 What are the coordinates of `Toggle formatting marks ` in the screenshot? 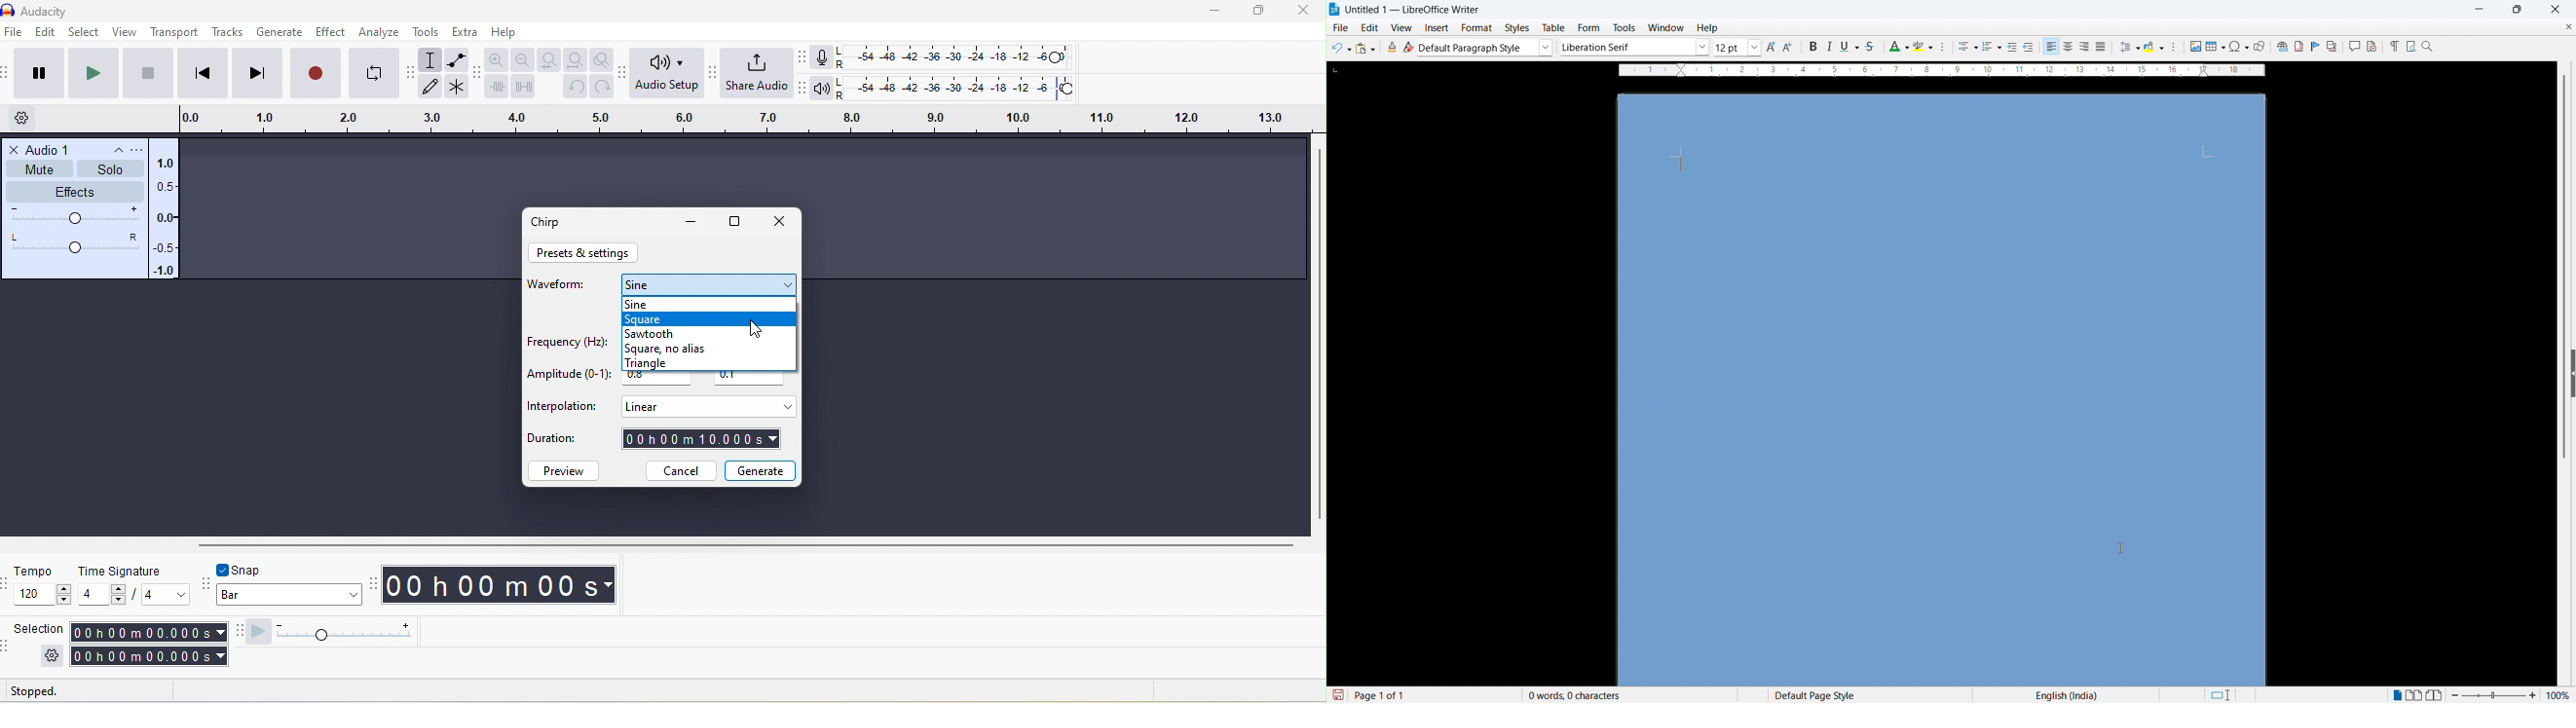 It's located at (2393, 46).